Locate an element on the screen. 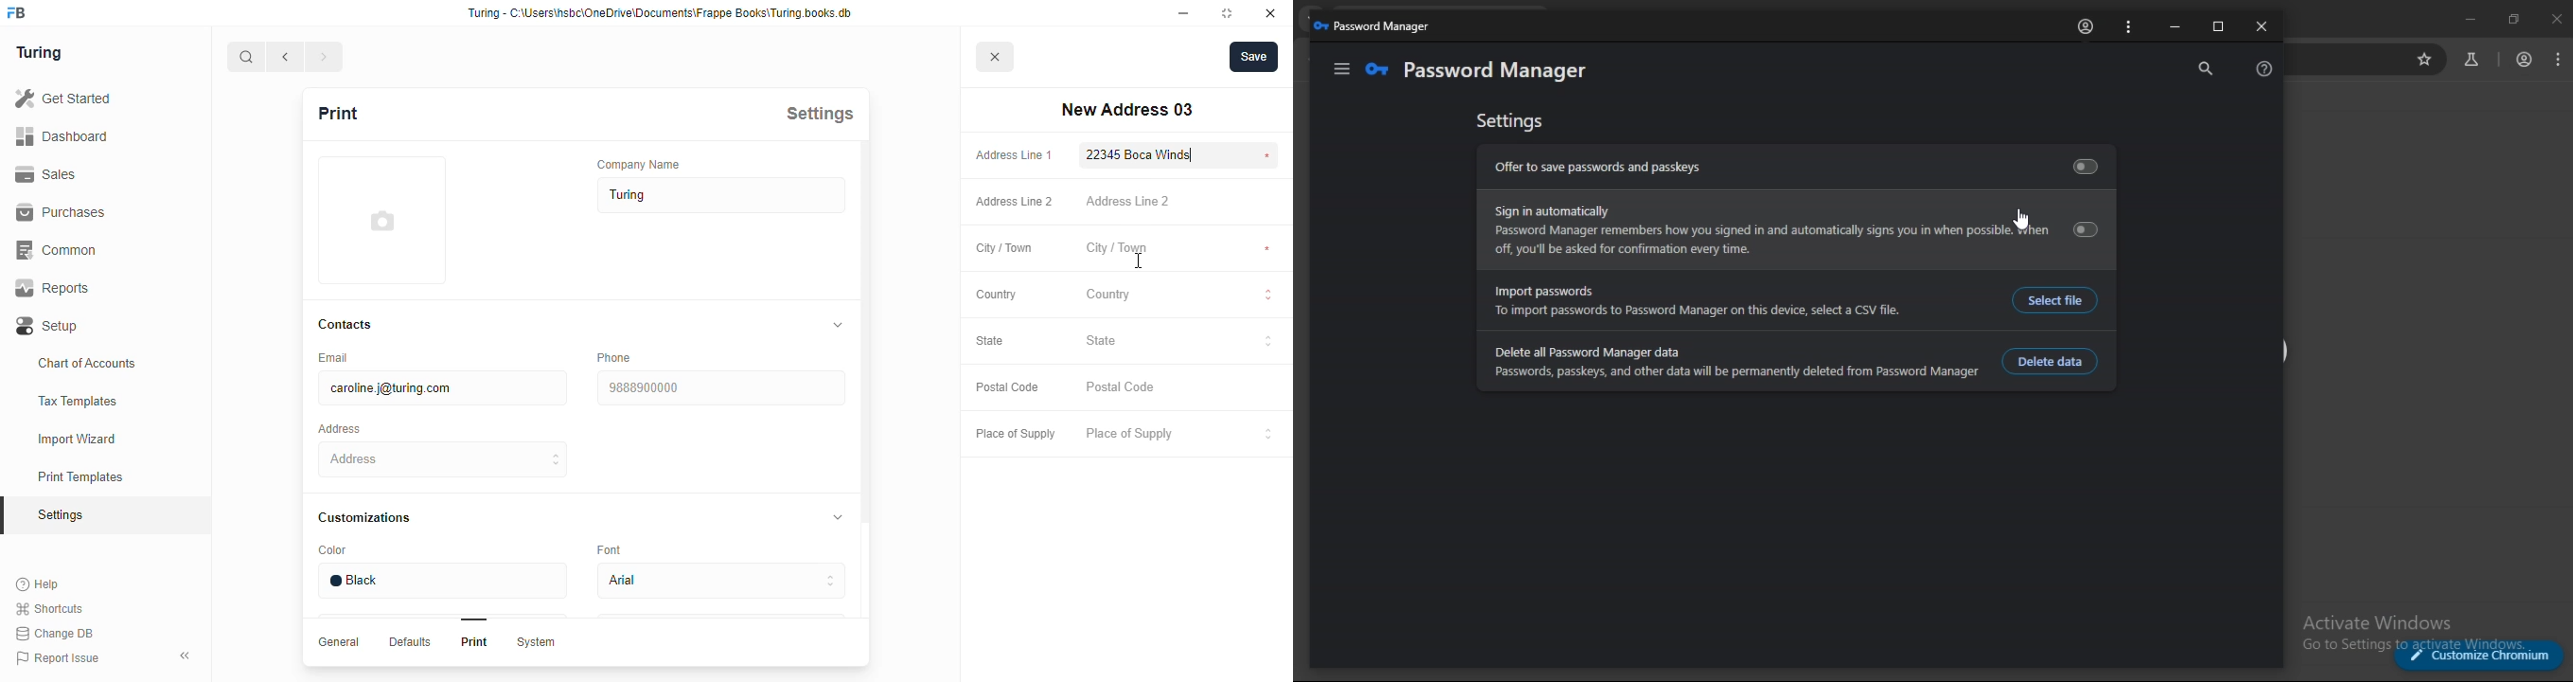 Image resolution: width=2576 pixels, height=700 pixels. dashboard is located at coordinates (62, 135).